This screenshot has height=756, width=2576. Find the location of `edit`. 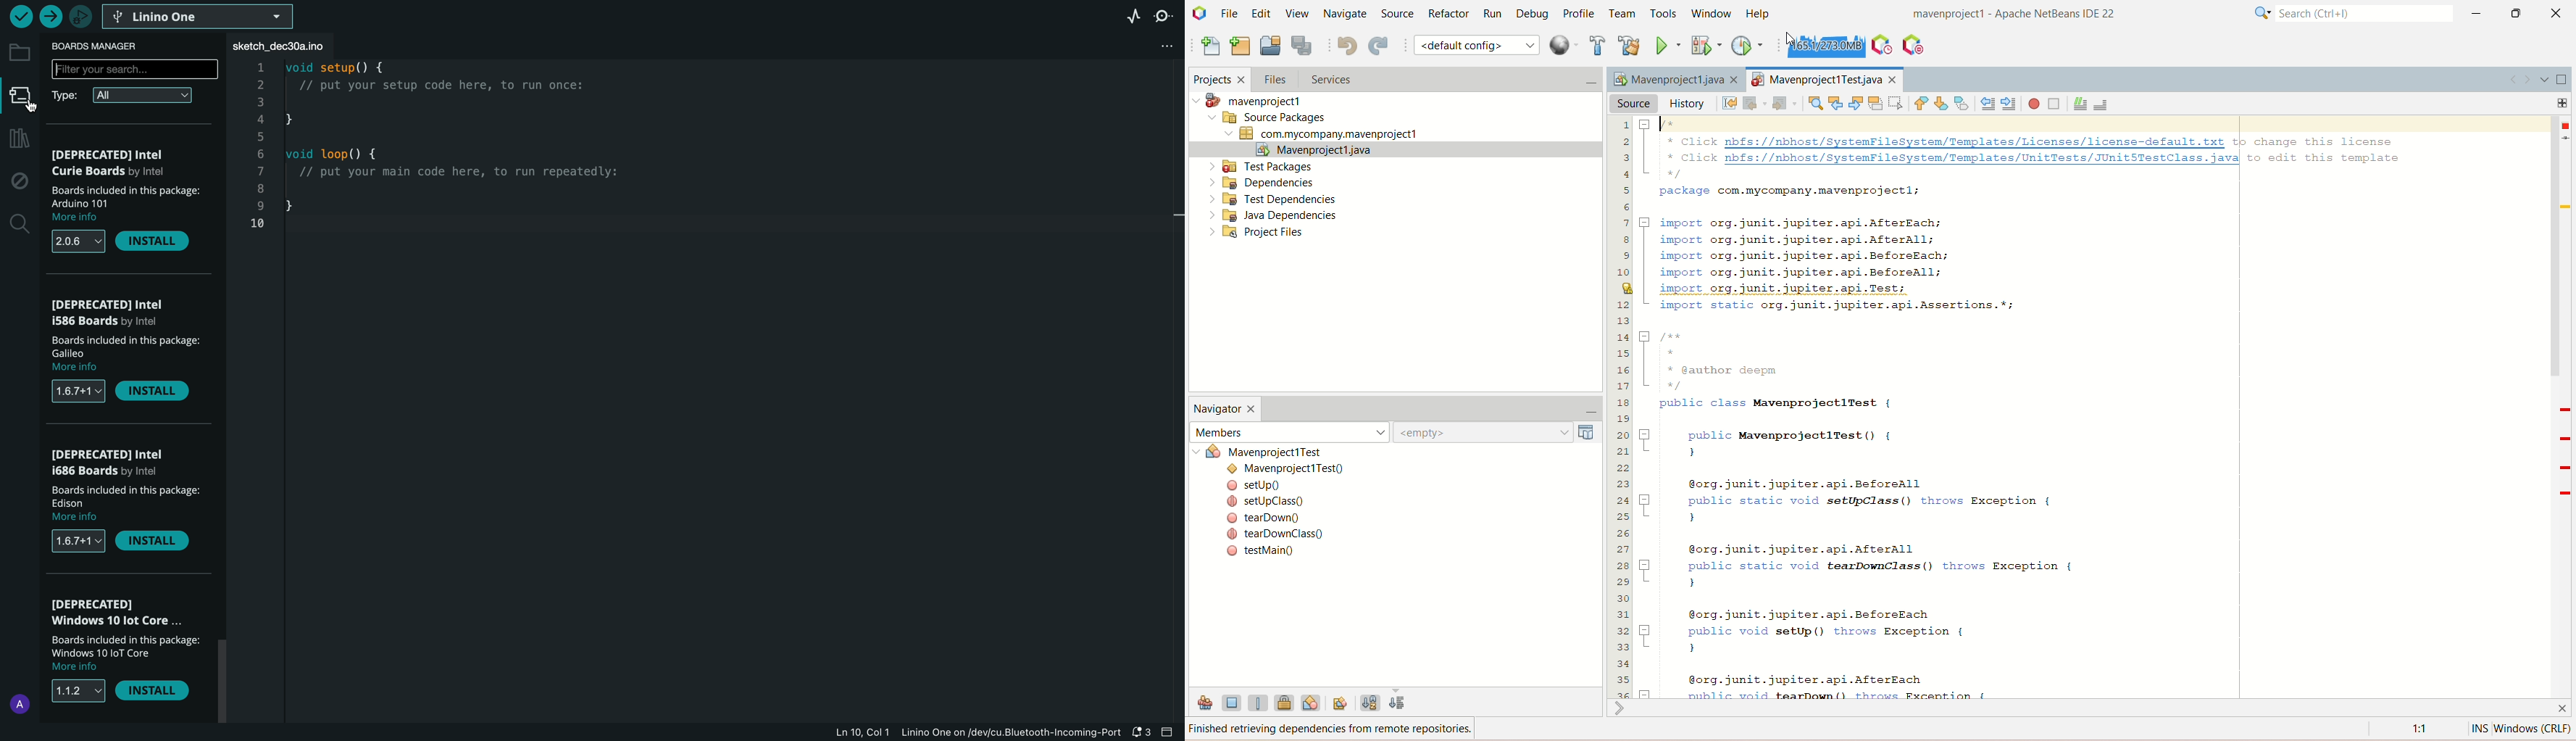

edit is located at coordinates (1261, 13).